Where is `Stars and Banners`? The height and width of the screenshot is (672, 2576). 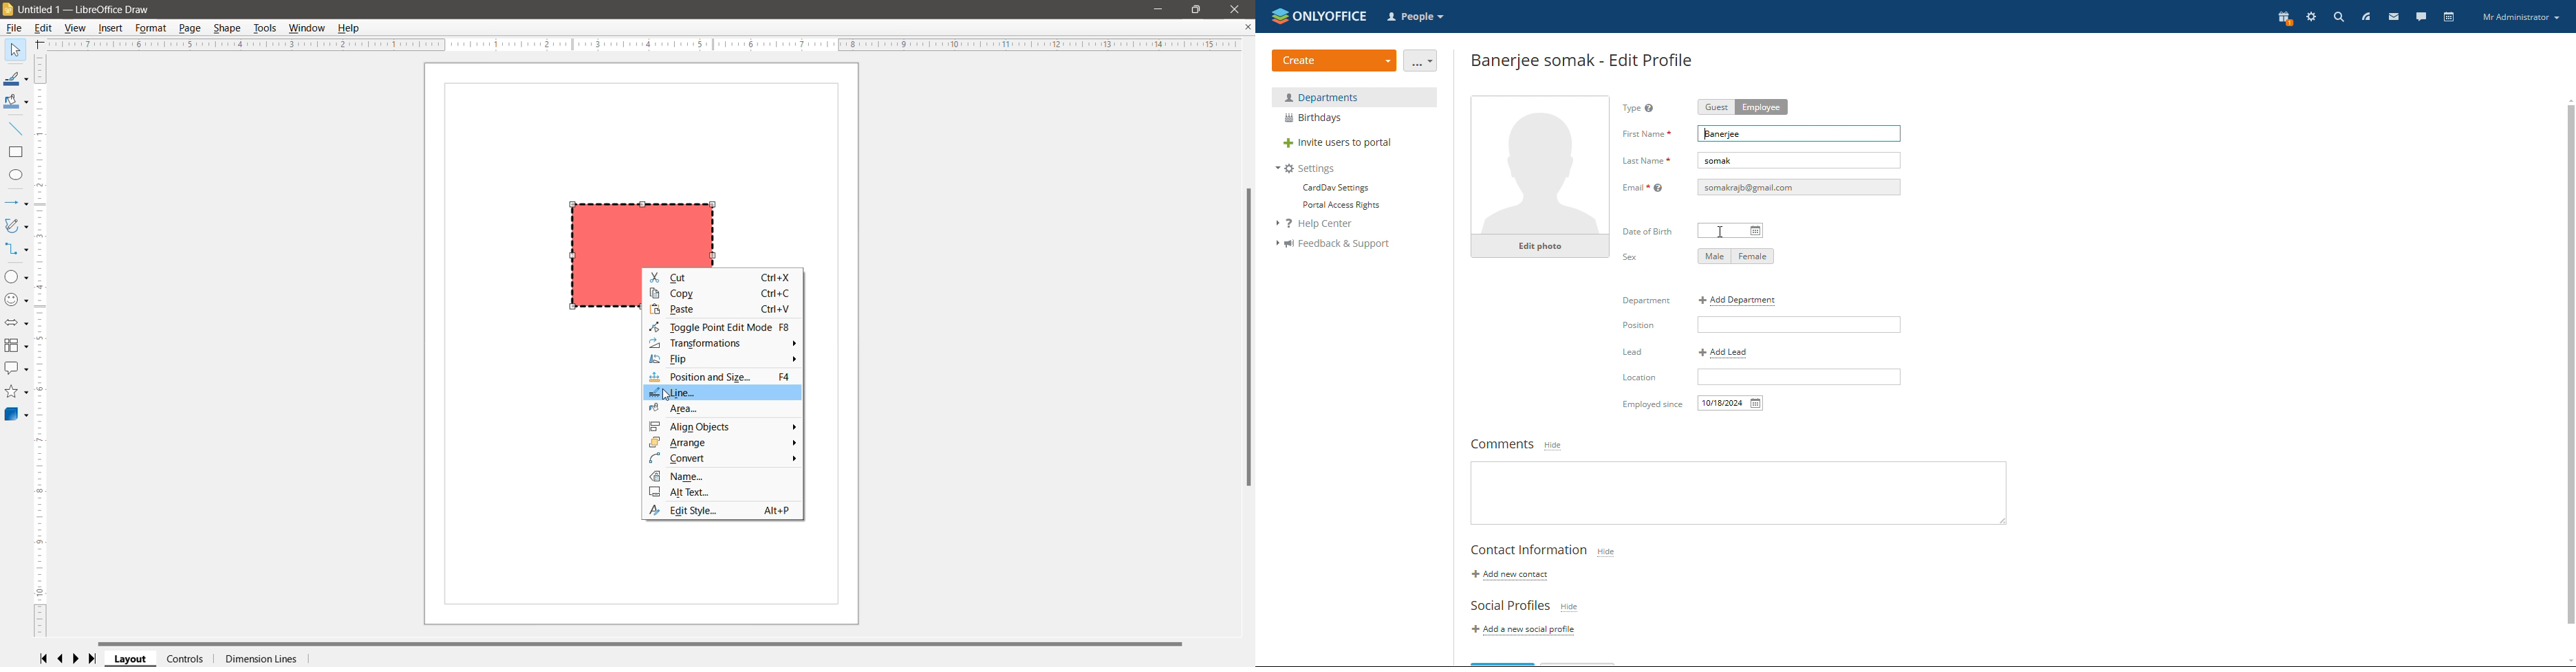
Stars and Banners is located at coordinates (16, 392).